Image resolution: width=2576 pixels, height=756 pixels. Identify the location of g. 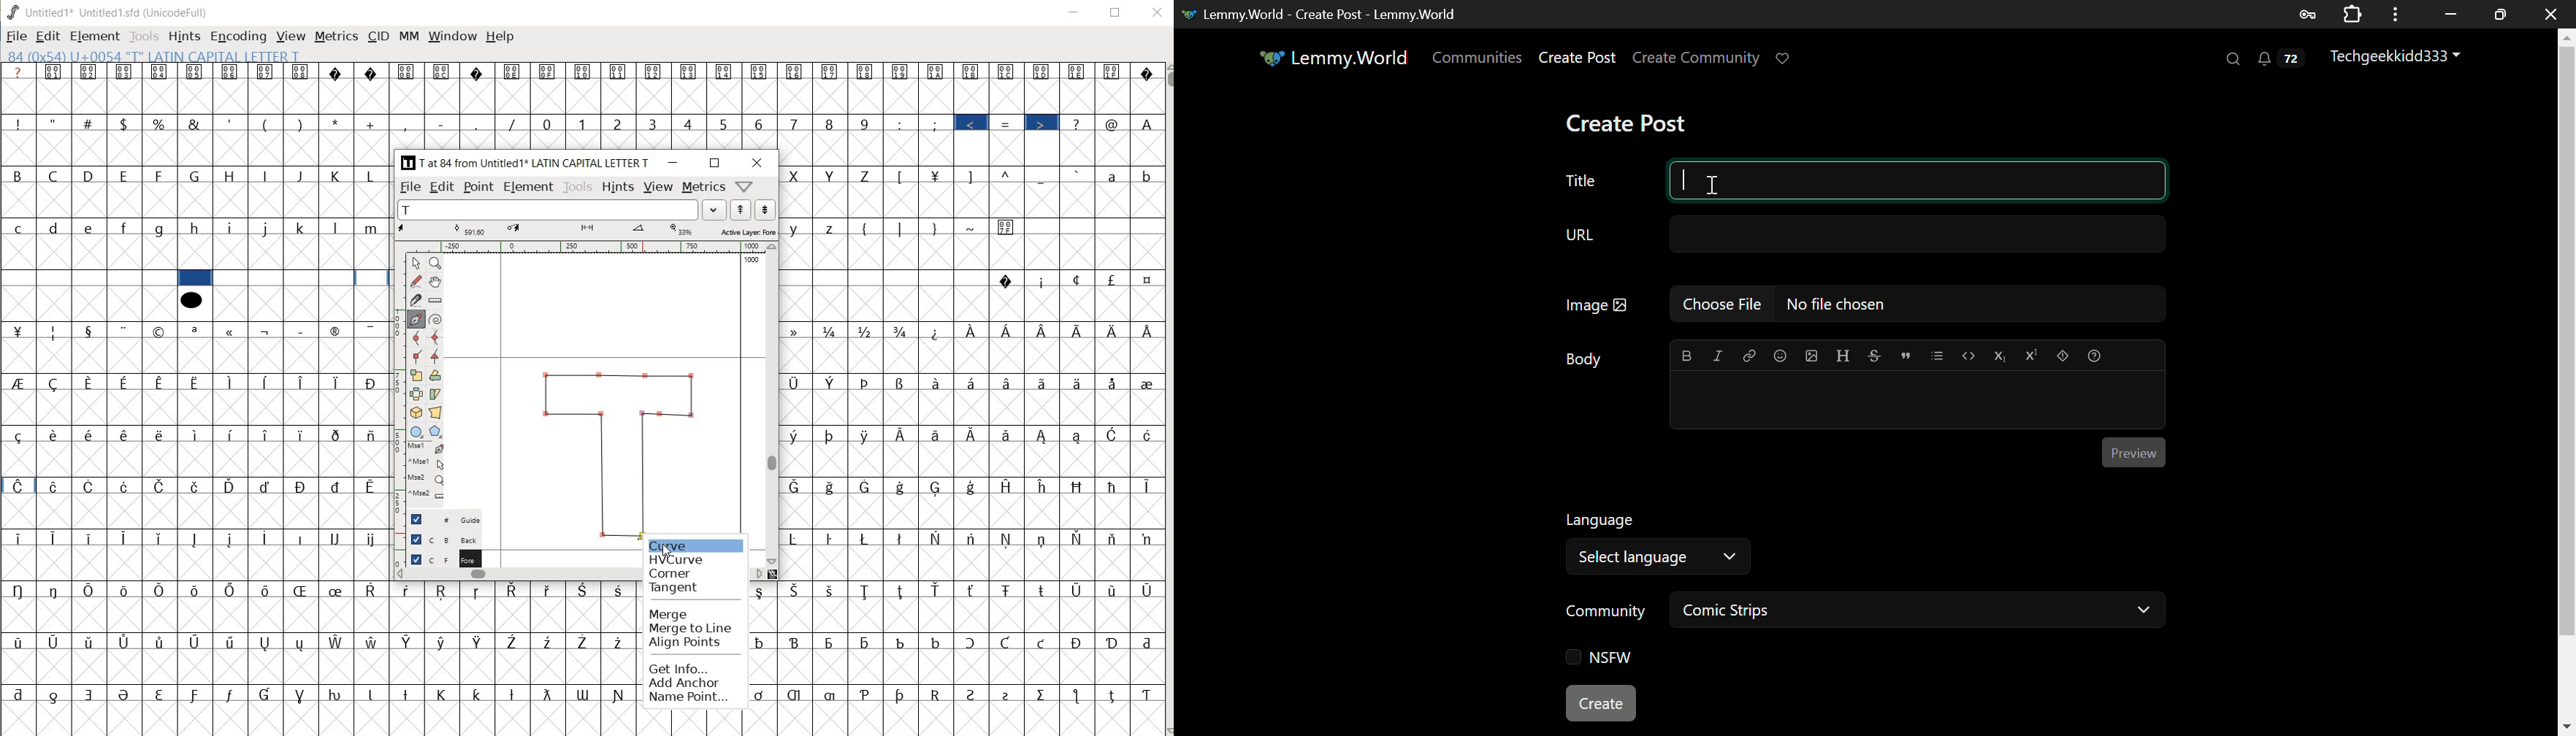
(161, 229).